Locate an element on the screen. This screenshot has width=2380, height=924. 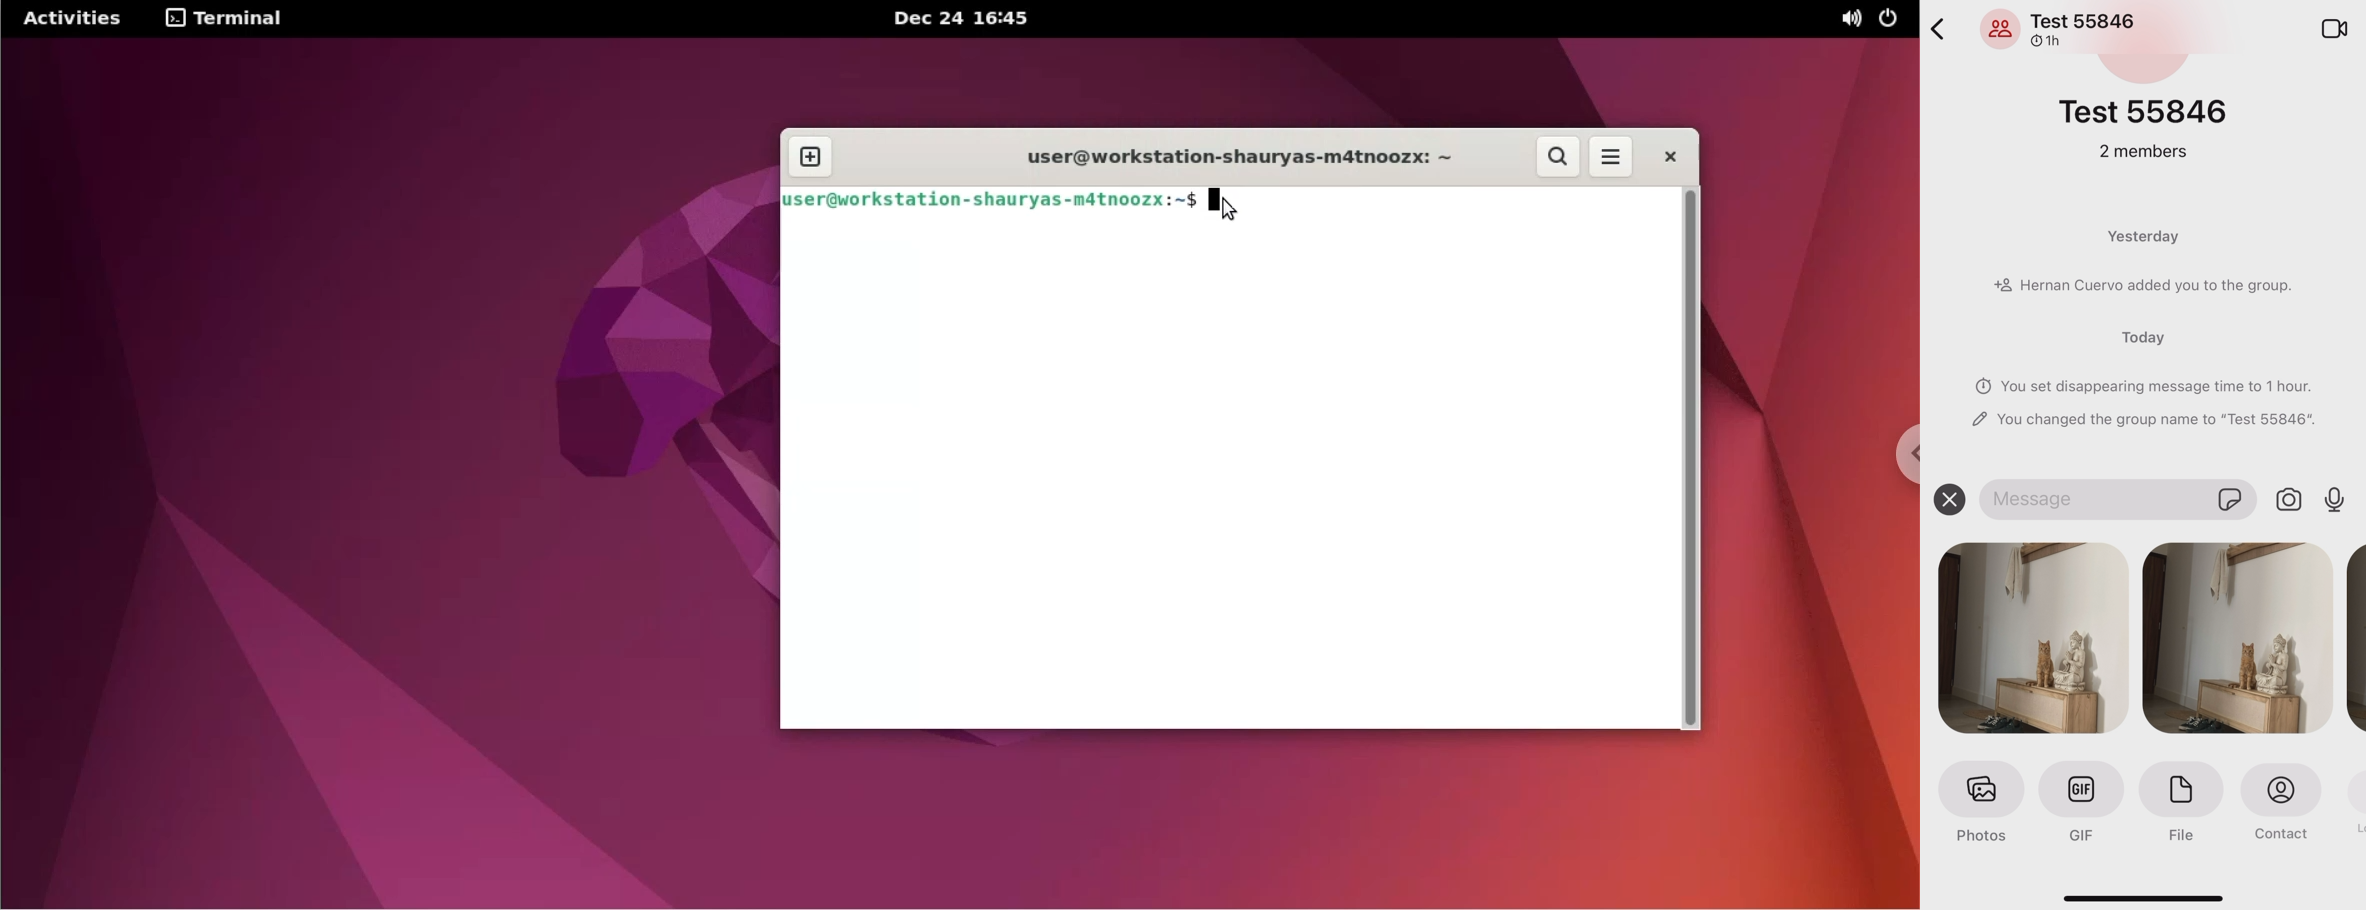
Test 55846 is located at coordinates (2144, 93).